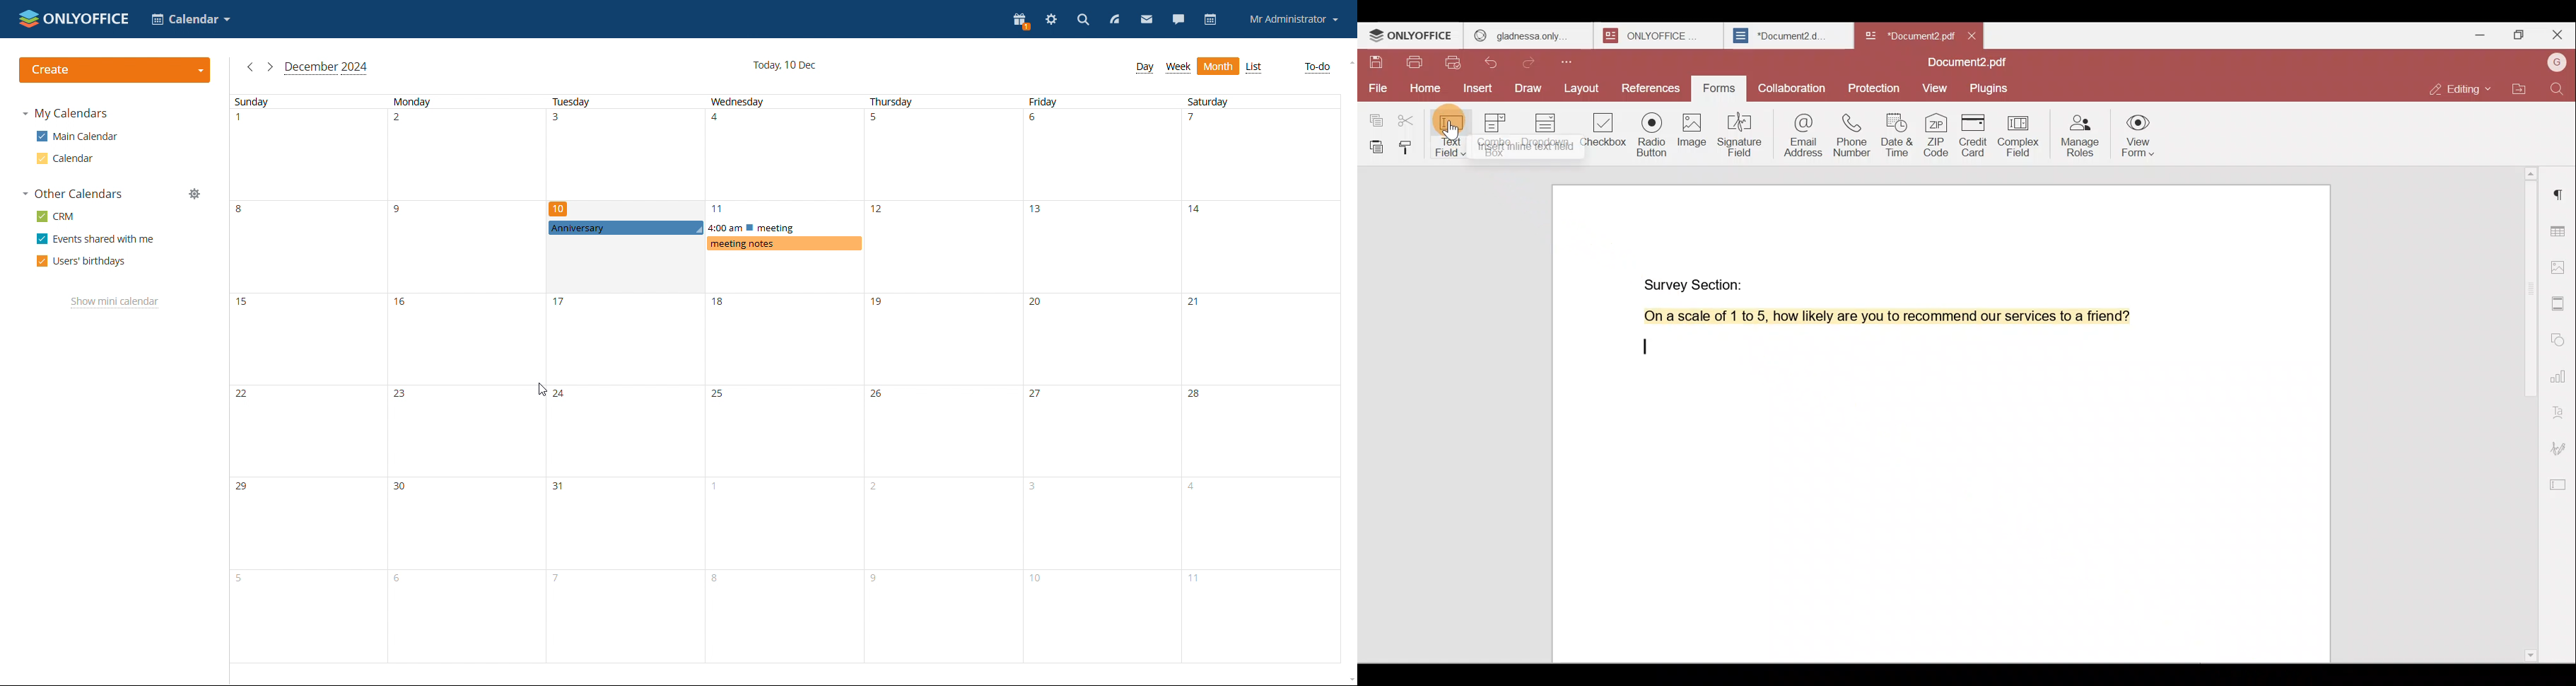  What do you see at coordinates (537, 390) in the screenshot?
I see `cursor` at bounding box center [537, 390].